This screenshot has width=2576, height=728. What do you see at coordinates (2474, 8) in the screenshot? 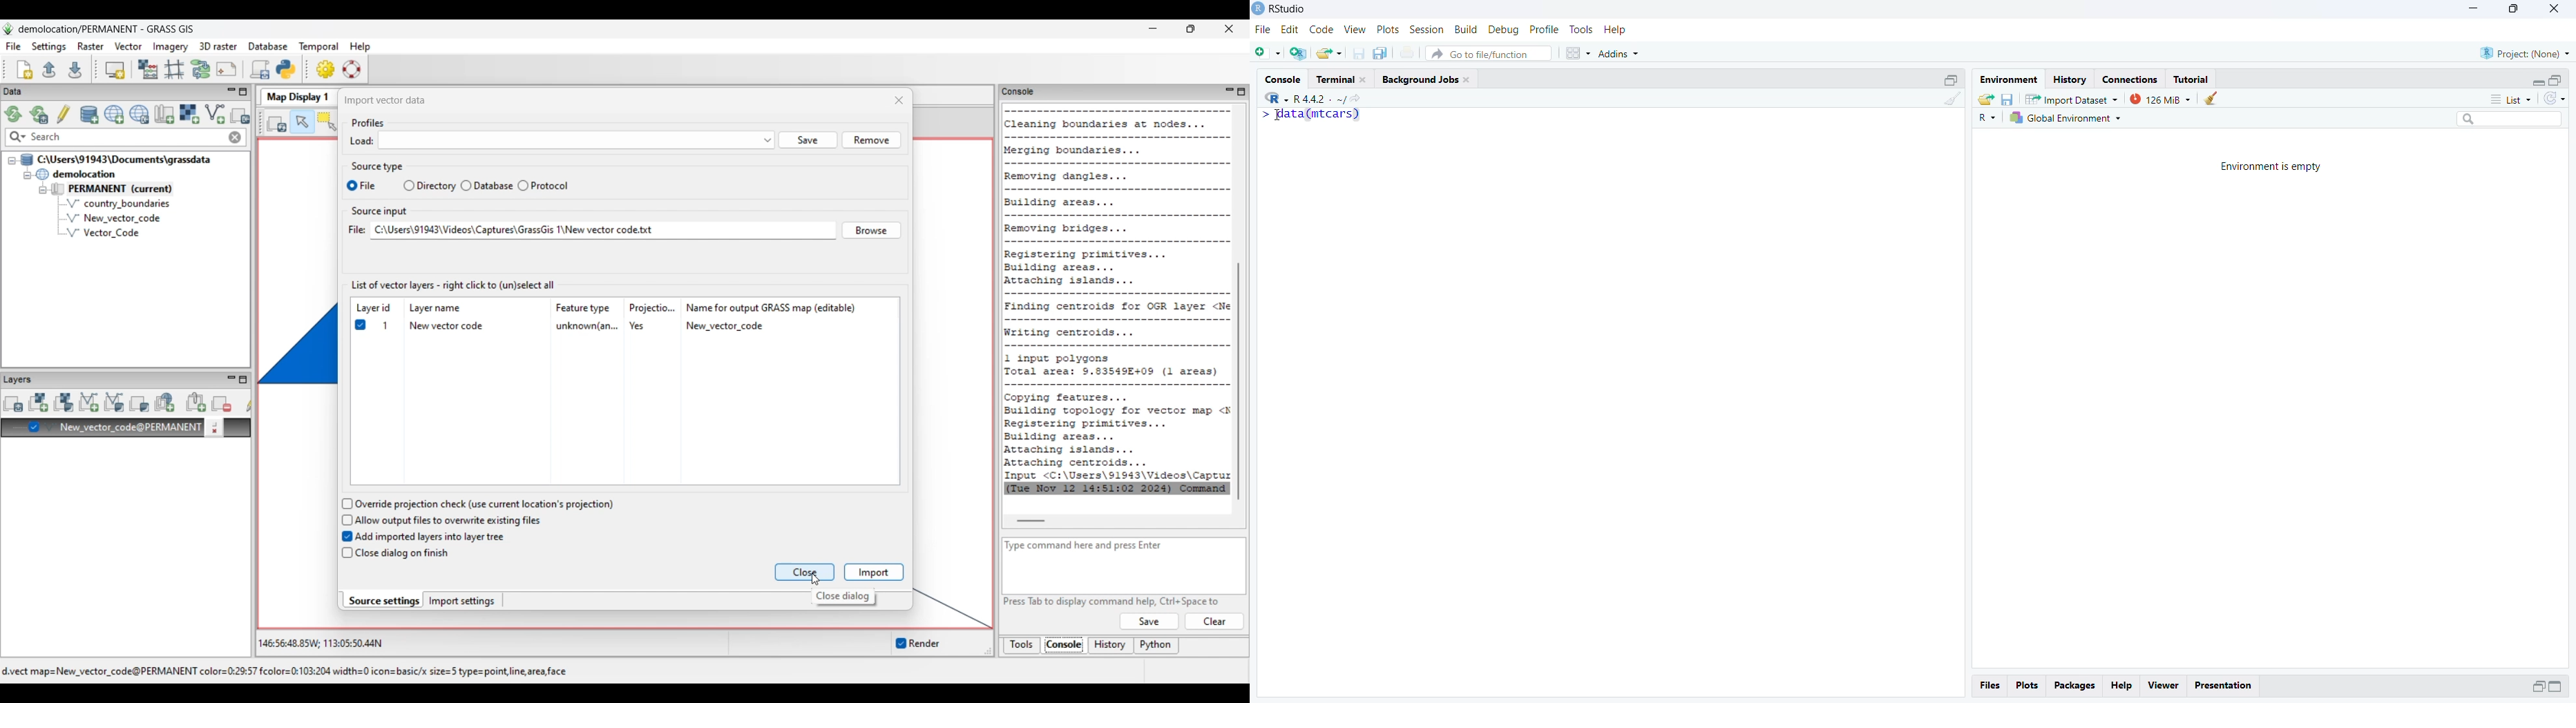
I see `minimize` at bounding box center [2474, 8].